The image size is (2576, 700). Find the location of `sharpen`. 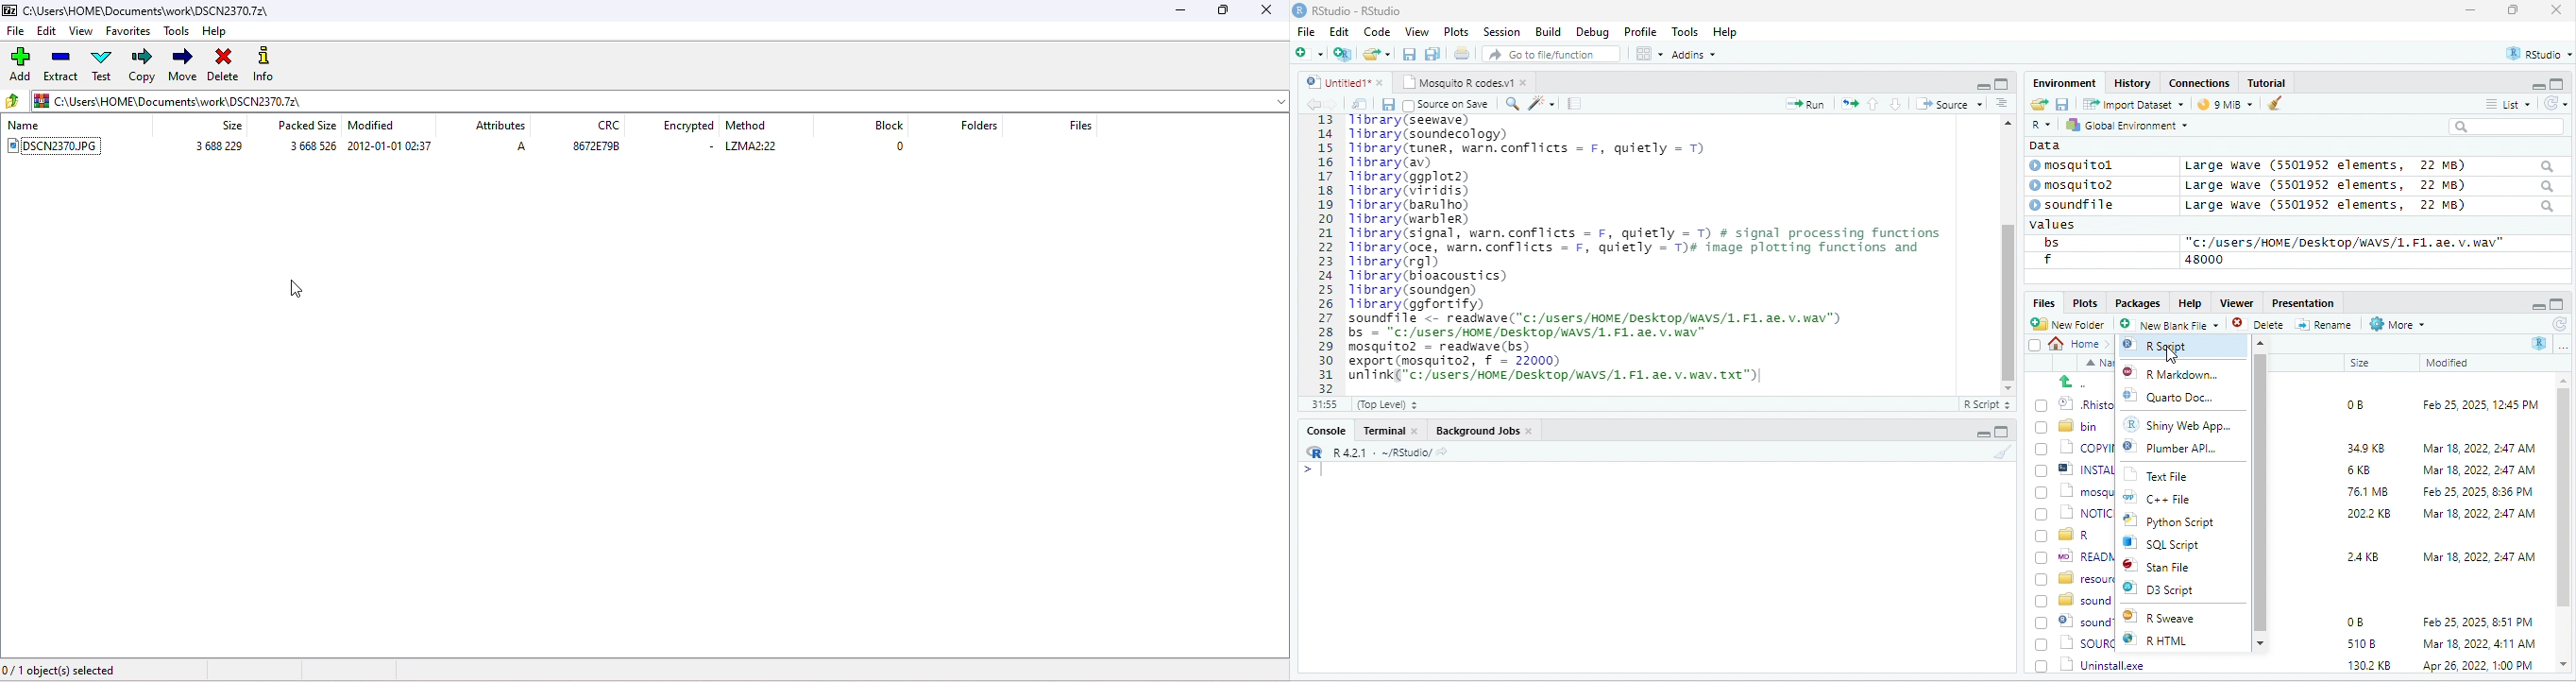

sharpen is located at coordinates (1542, 103).